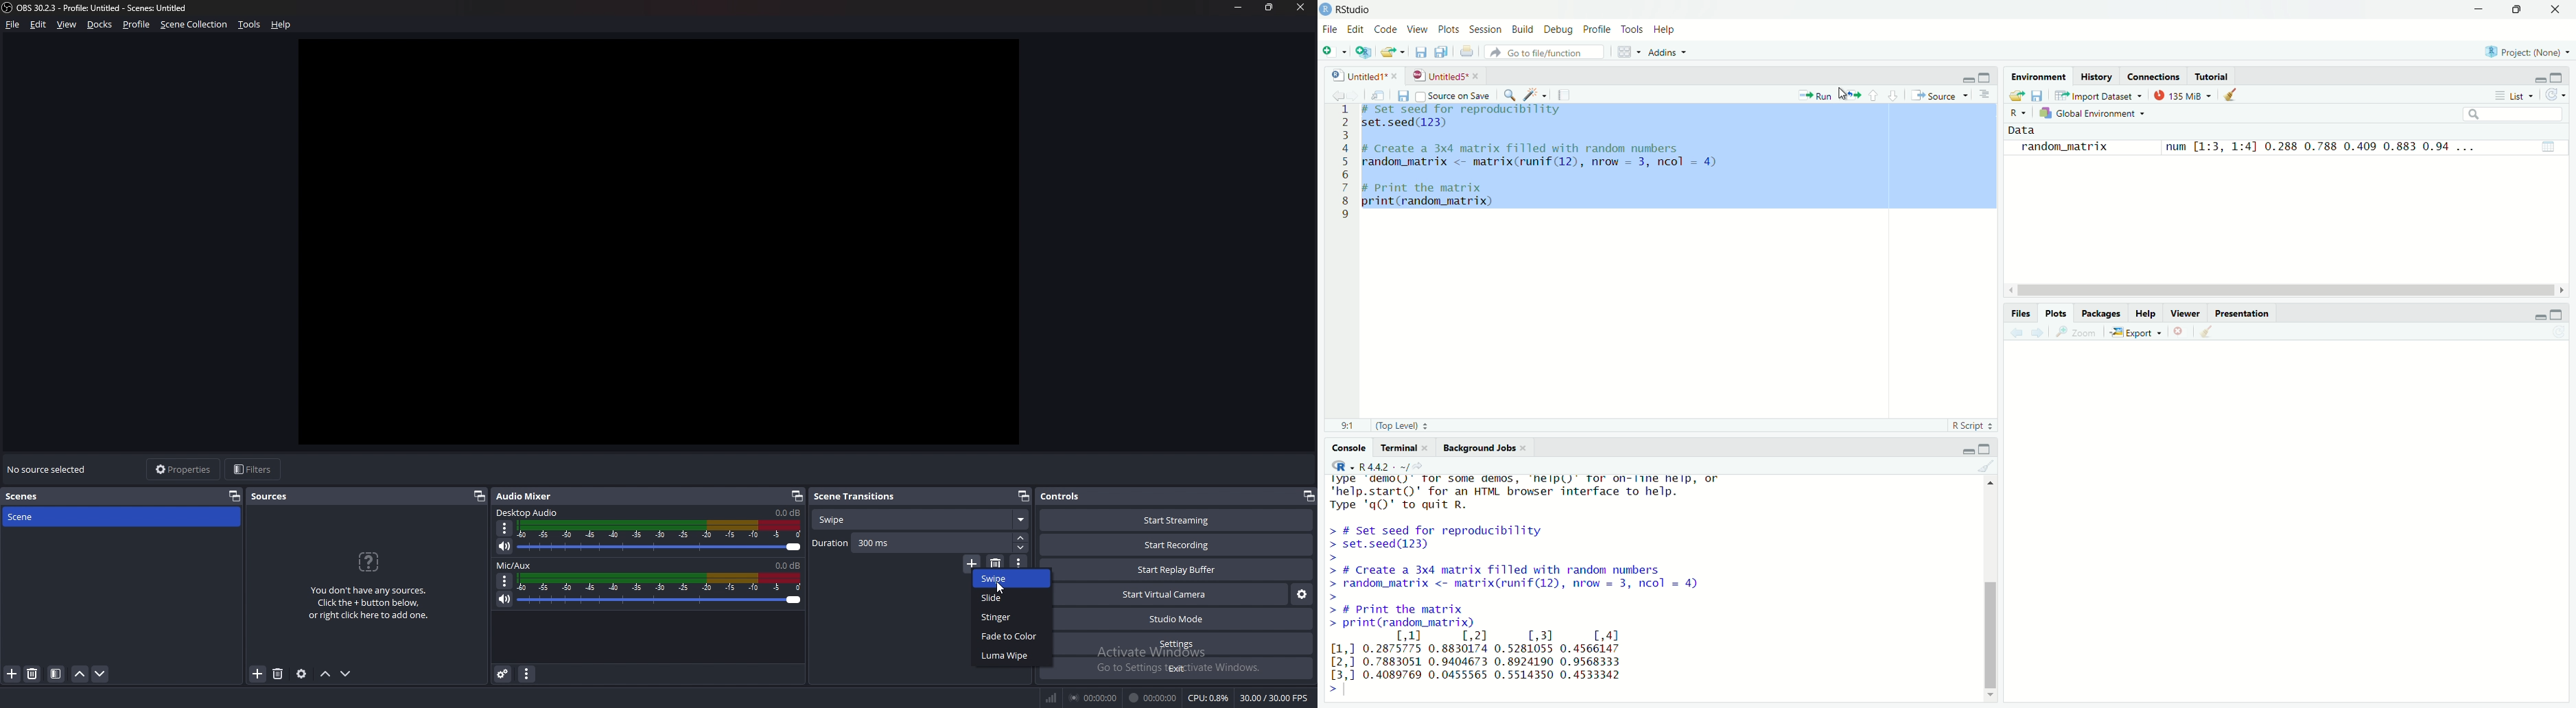 Image resolution: width=2576 pixels, height=728 pixels. What do you see at coordinates (1402, 447) in the screenshot?
I see `rerminal` at bounding box center [1402, 447].